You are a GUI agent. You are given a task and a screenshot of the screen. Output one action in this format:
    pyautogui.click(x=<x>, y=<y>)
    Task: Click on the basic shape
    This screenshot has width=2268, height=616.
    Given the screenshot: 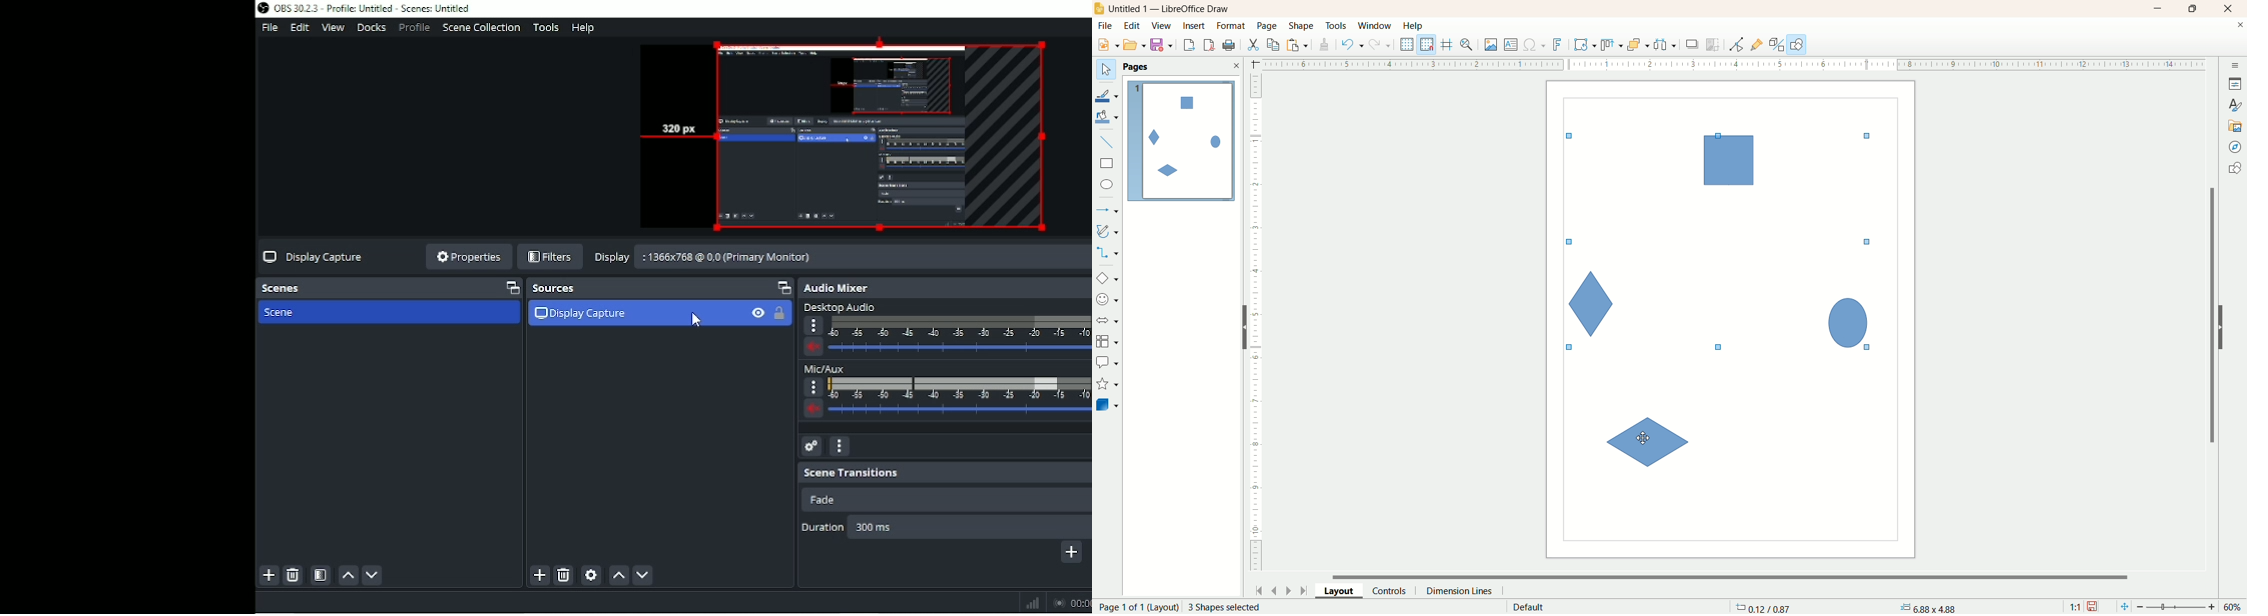 What is the action you would take?
    pyautogui.click(x=1106, y=278)
    